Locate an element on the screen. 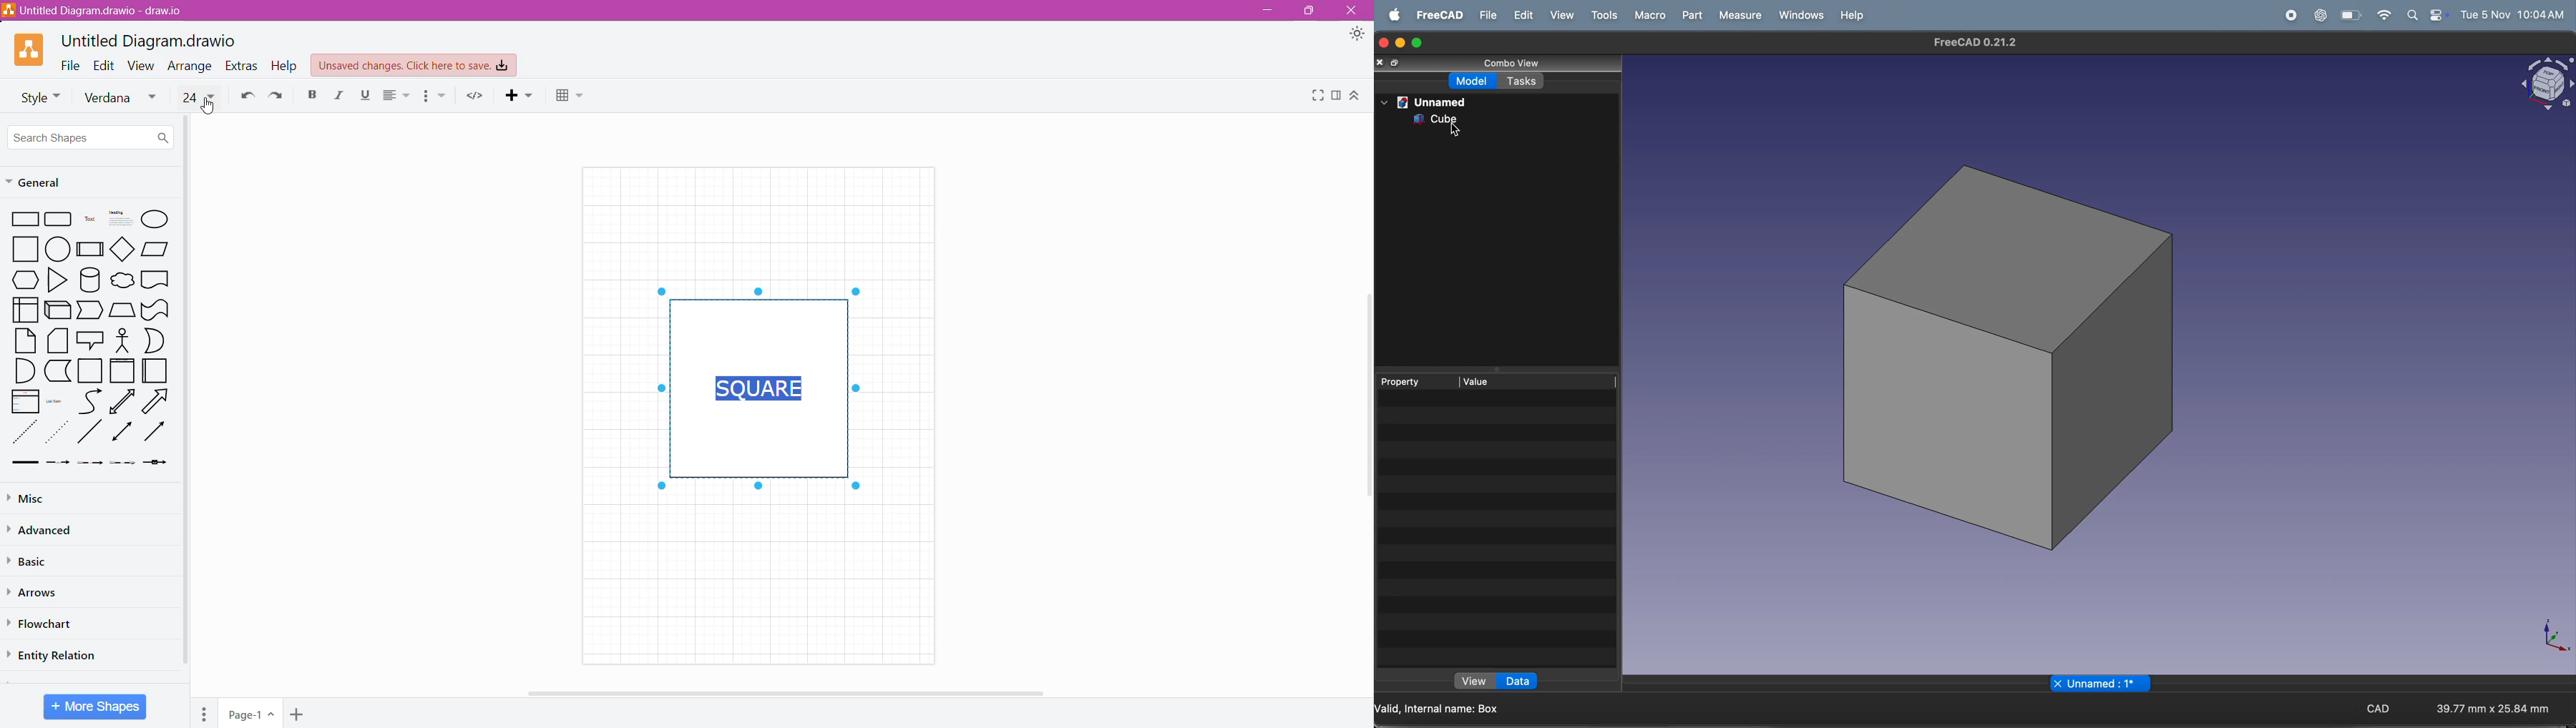  Speech Bubble is located at coordinates (91, 338).